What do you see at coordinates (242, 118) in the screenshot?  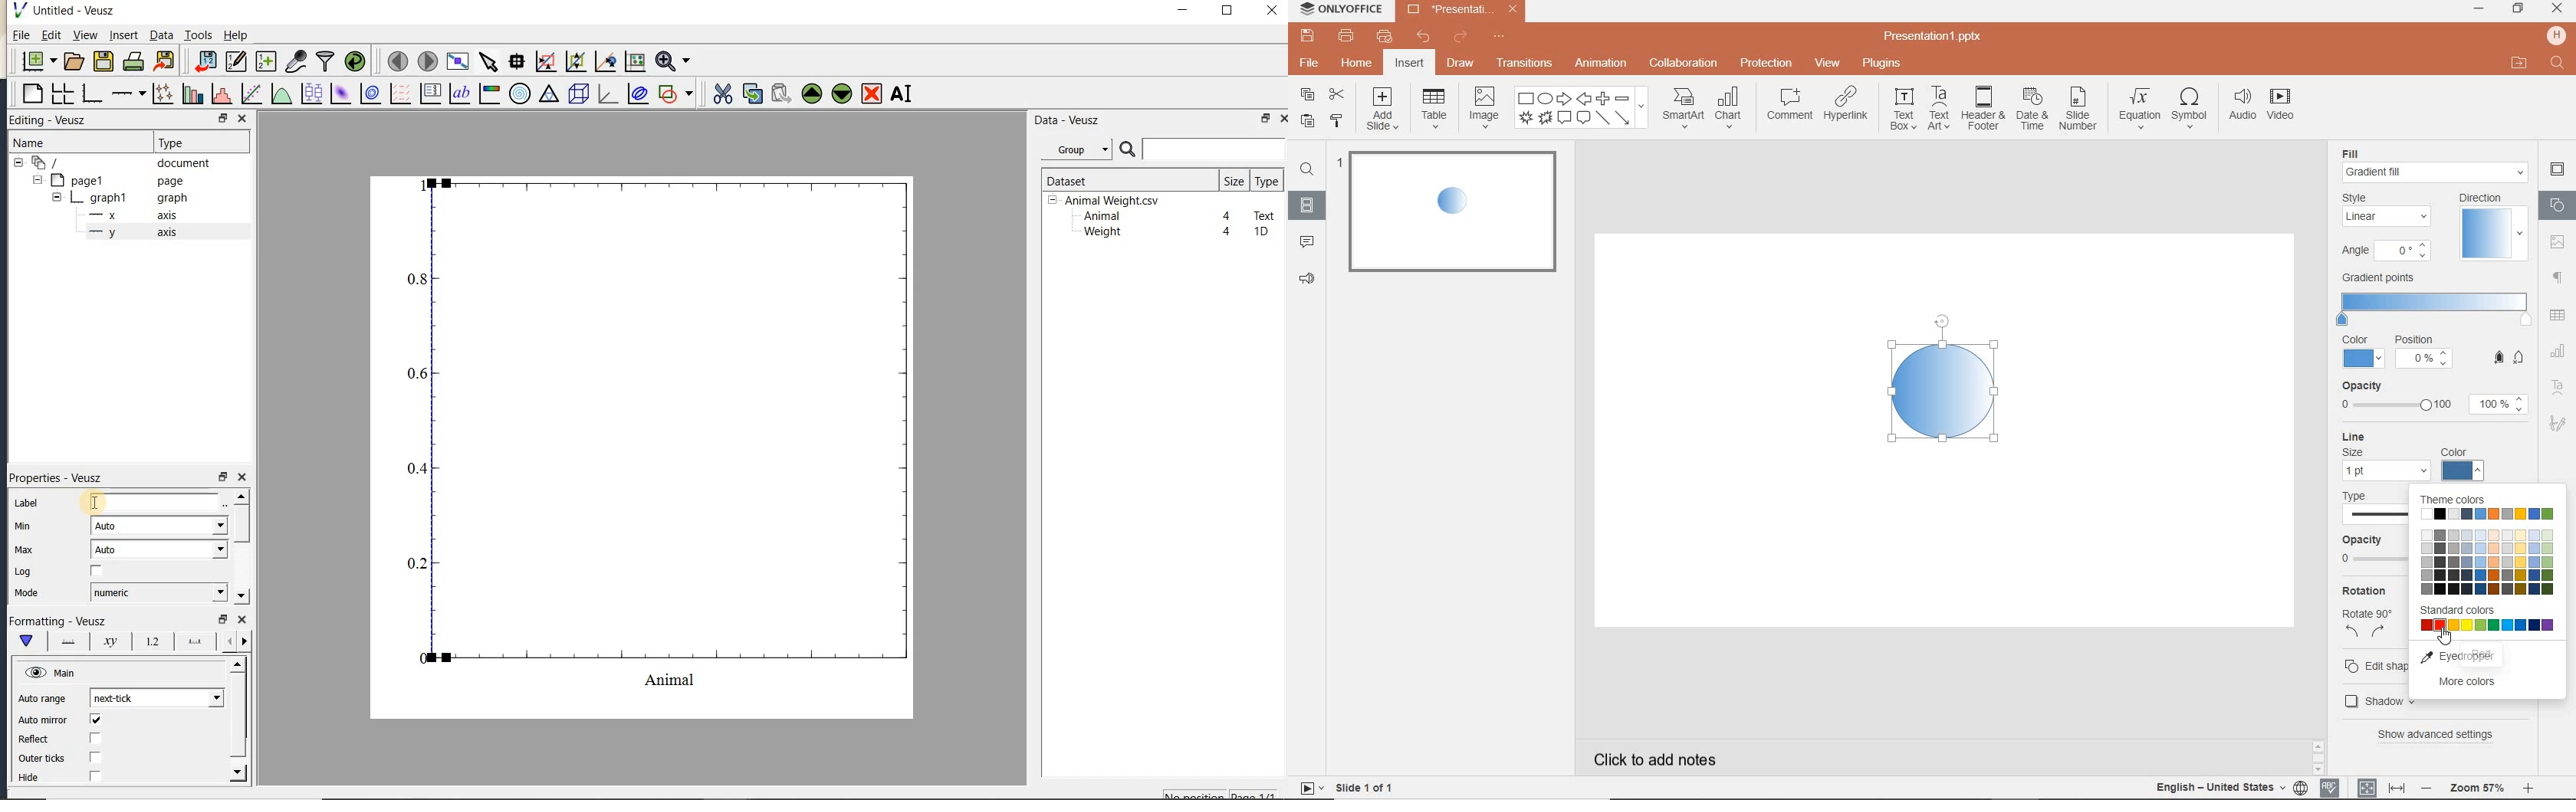 I see `CLOSE` at bounding box center [242, 118].